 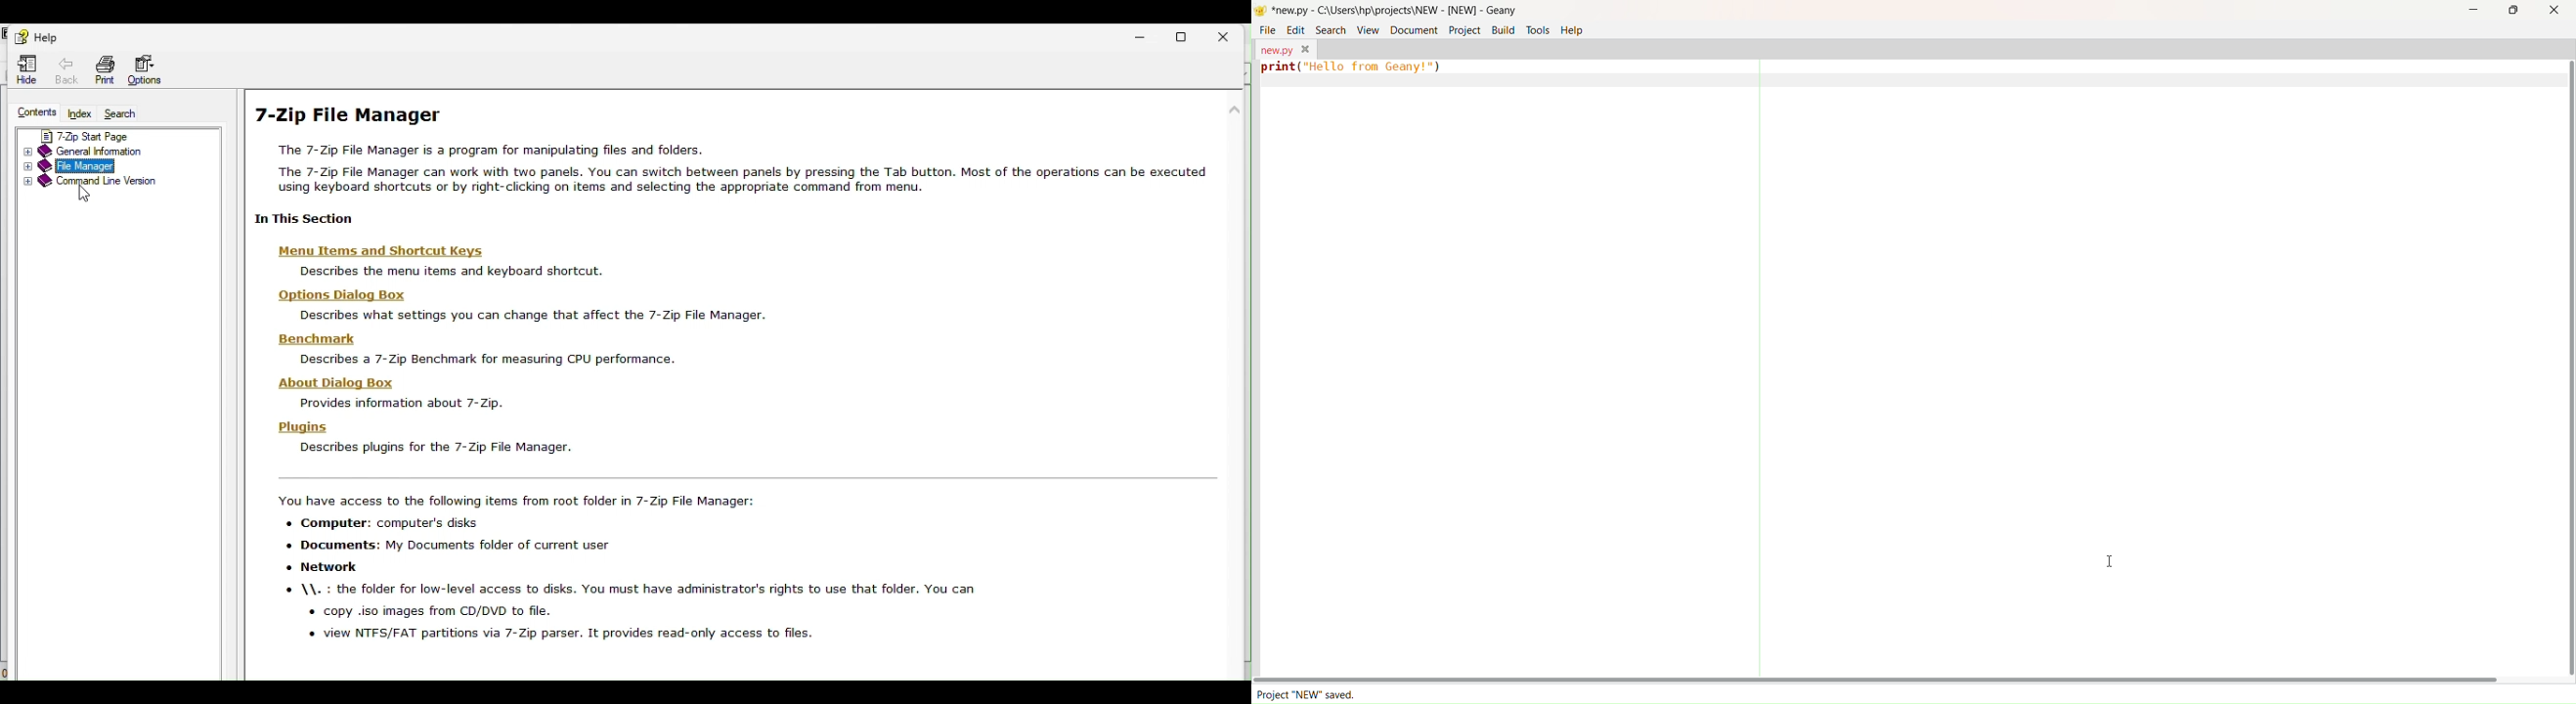 What do you see at coordinates (2111, 558) in the screenshot?
I see `cursor` at bounding box center [2111, 558].